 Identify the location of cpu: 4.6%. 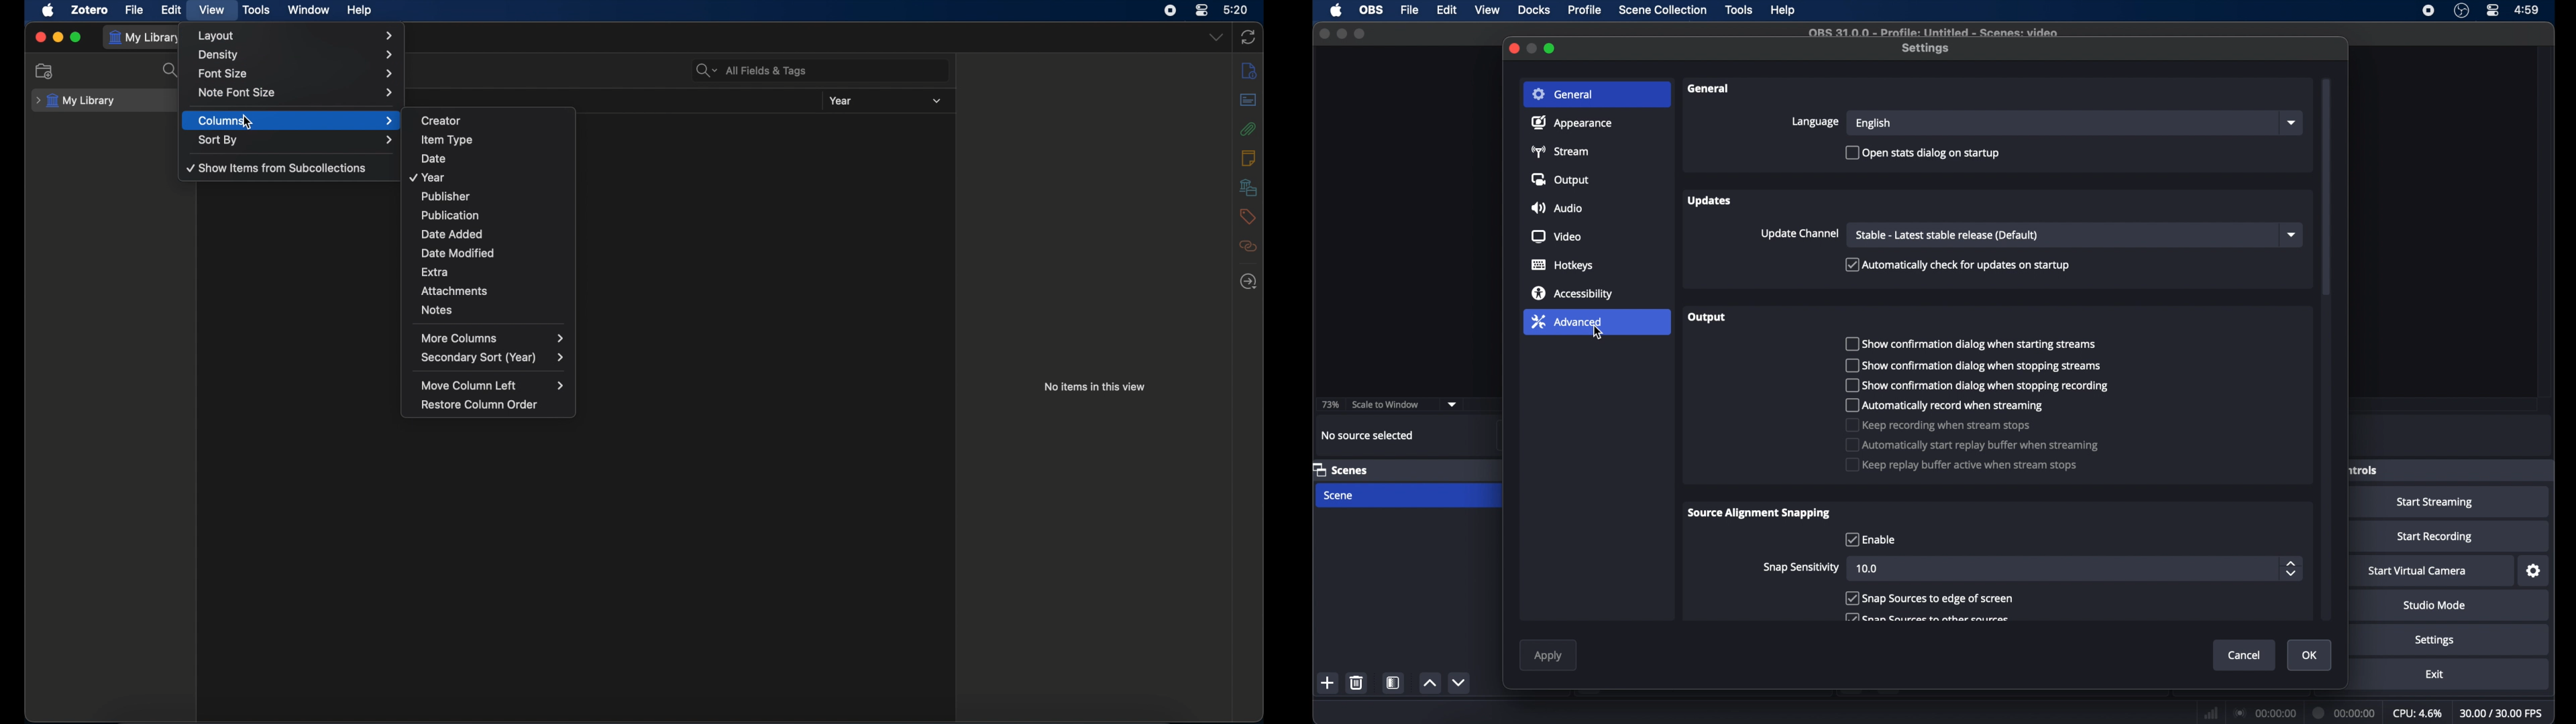
(2418, 714).